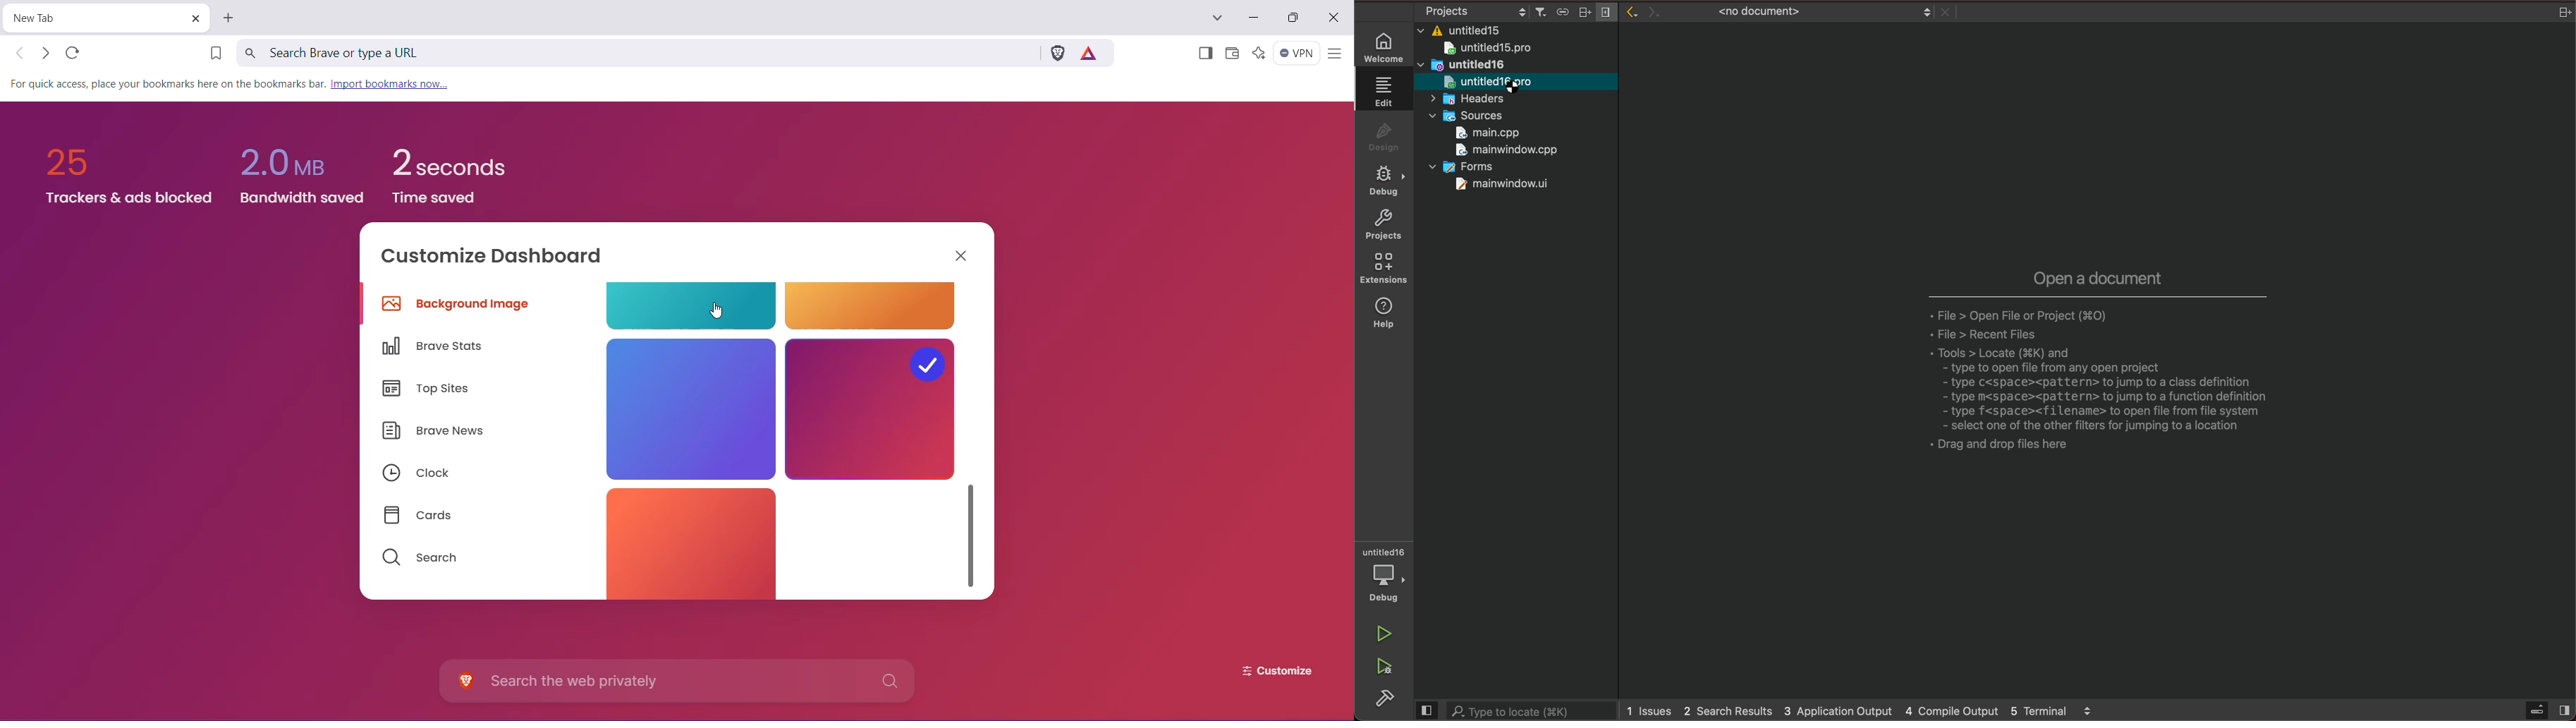 Image resolution: width=2576 pixels, height=728 pixels. I want to click on 25 trackers & ads blocked, so click(122, 169).